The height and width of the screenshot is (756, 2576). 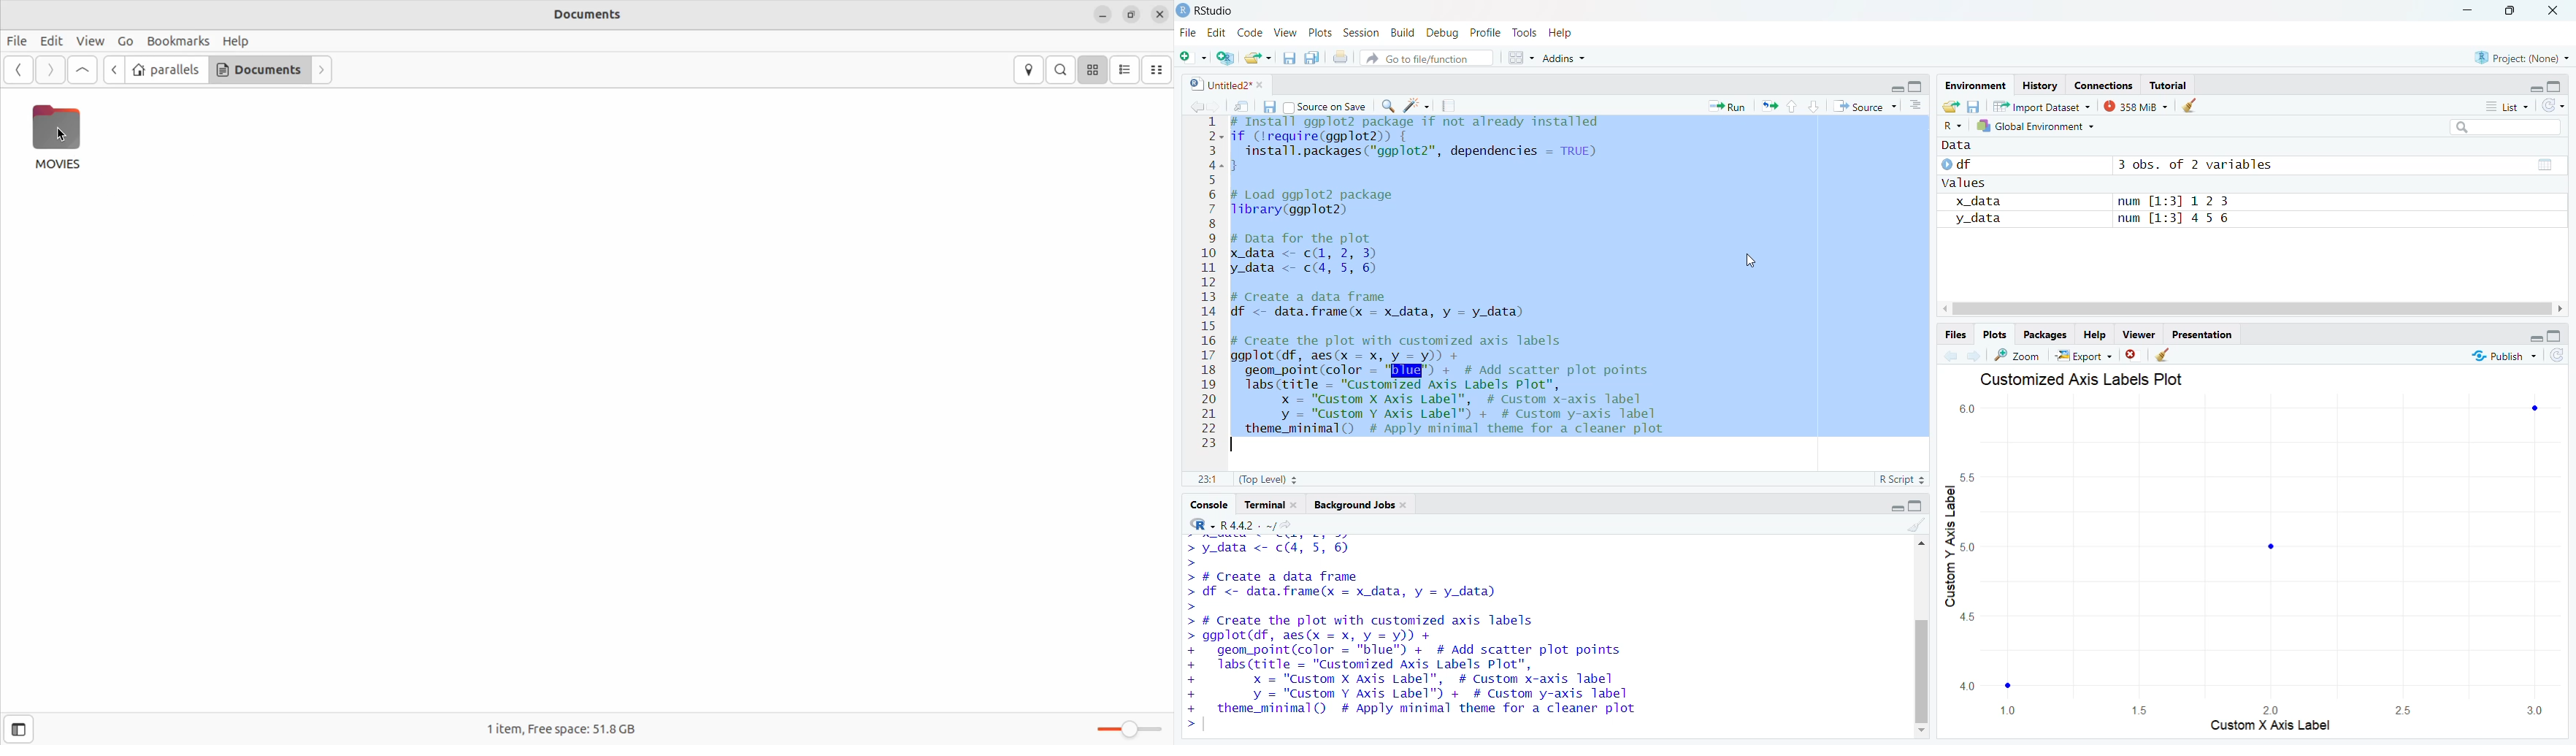 What do you see at coordinates (1969, 85) in the screenshot?
I see `Environment` at bounding box center [1969, 85].